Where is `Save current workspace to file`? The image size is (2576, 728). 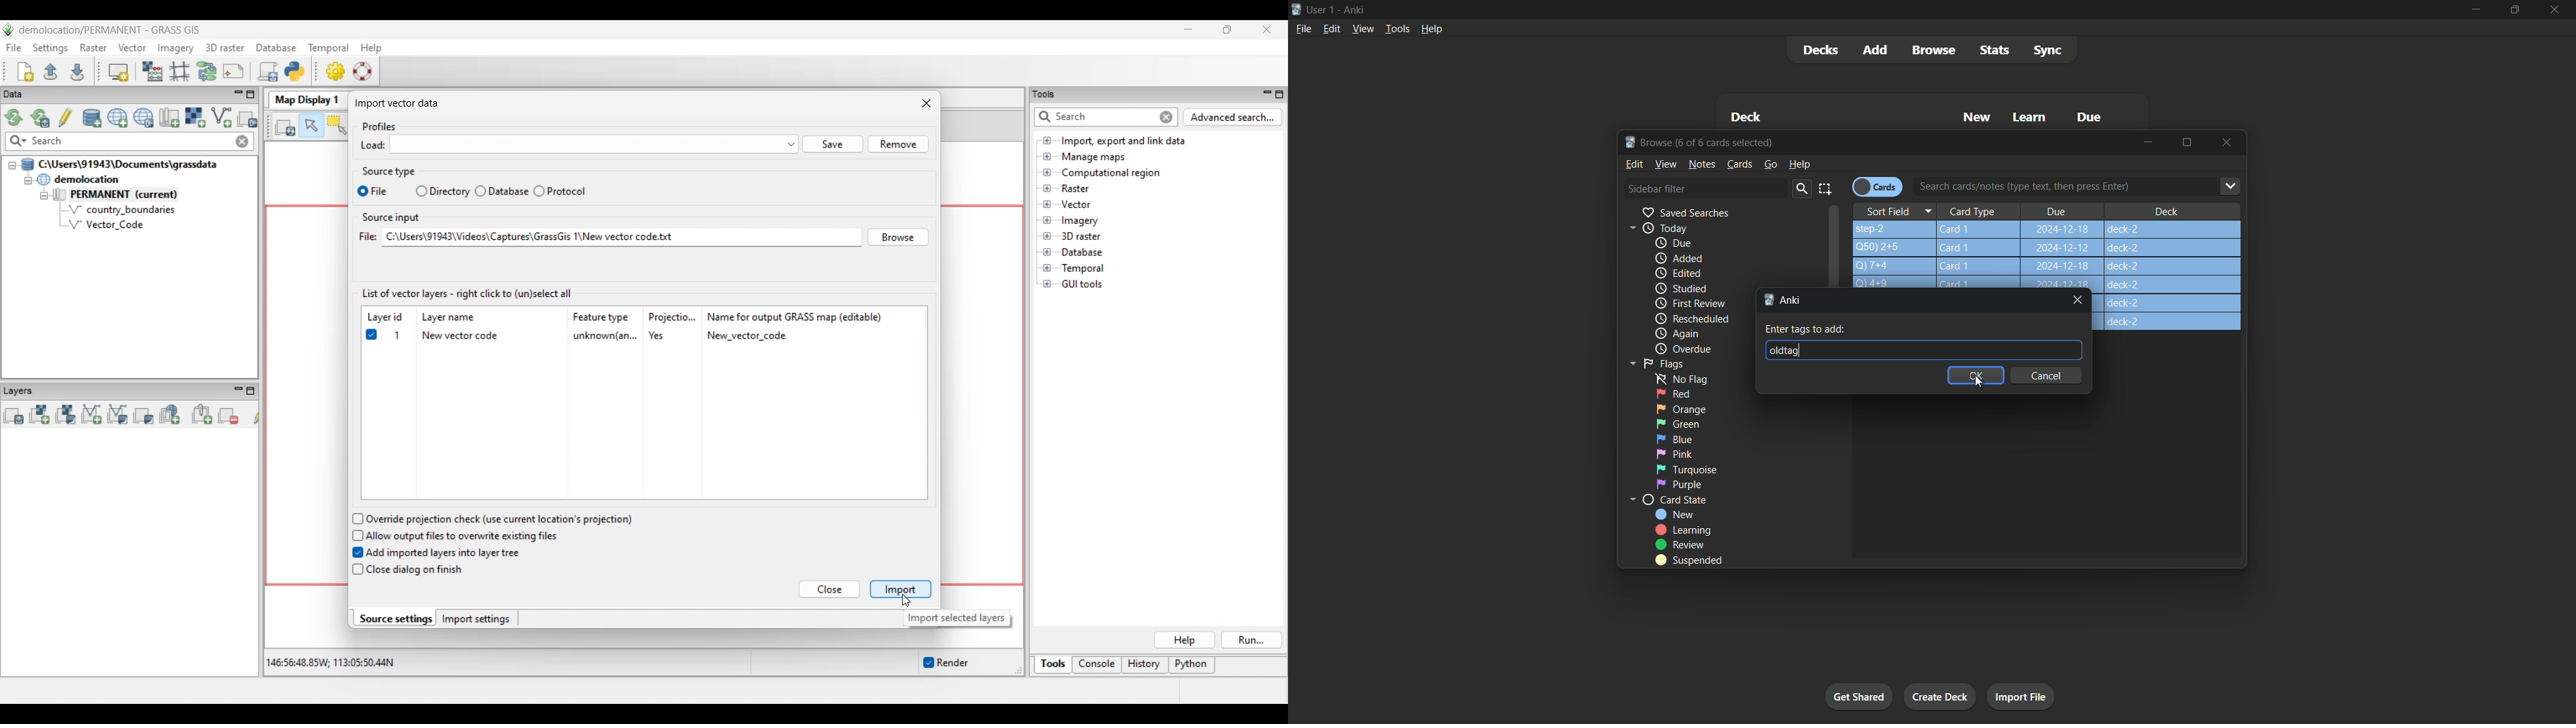
Save current workspace to file is located at coordinates (77, 71).